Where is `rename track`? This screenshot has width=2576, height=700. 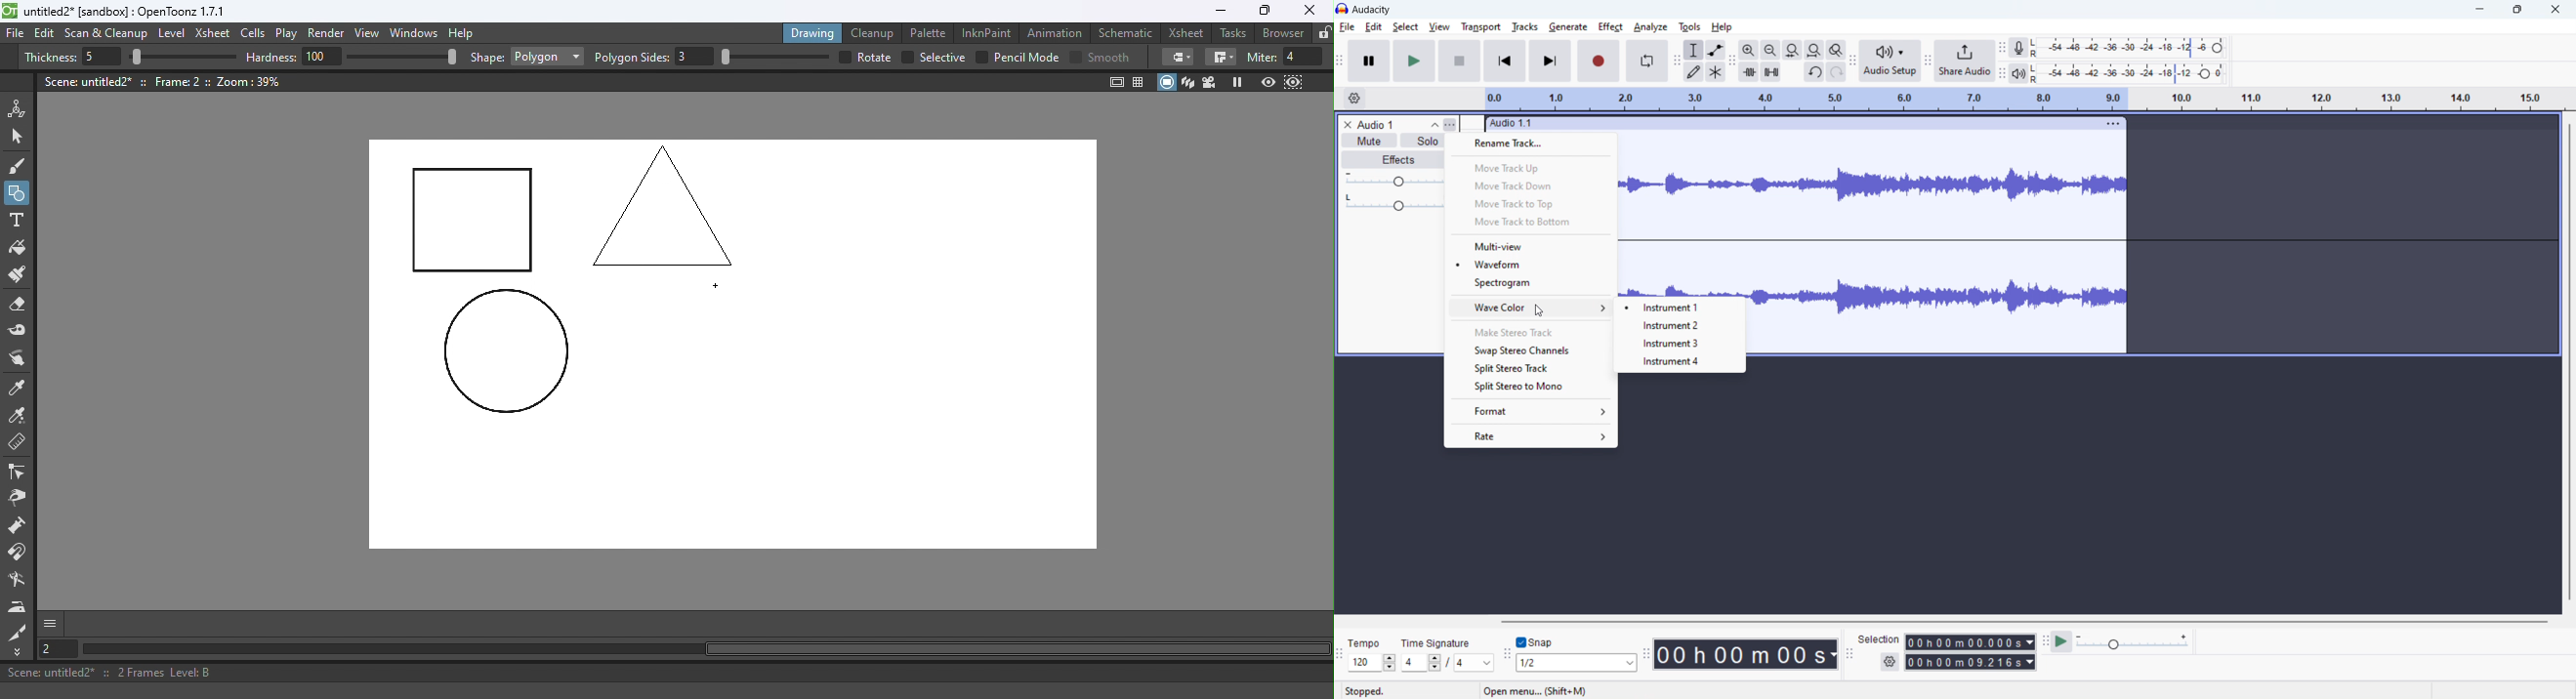
rename track is located at coordinates (1531, 143).